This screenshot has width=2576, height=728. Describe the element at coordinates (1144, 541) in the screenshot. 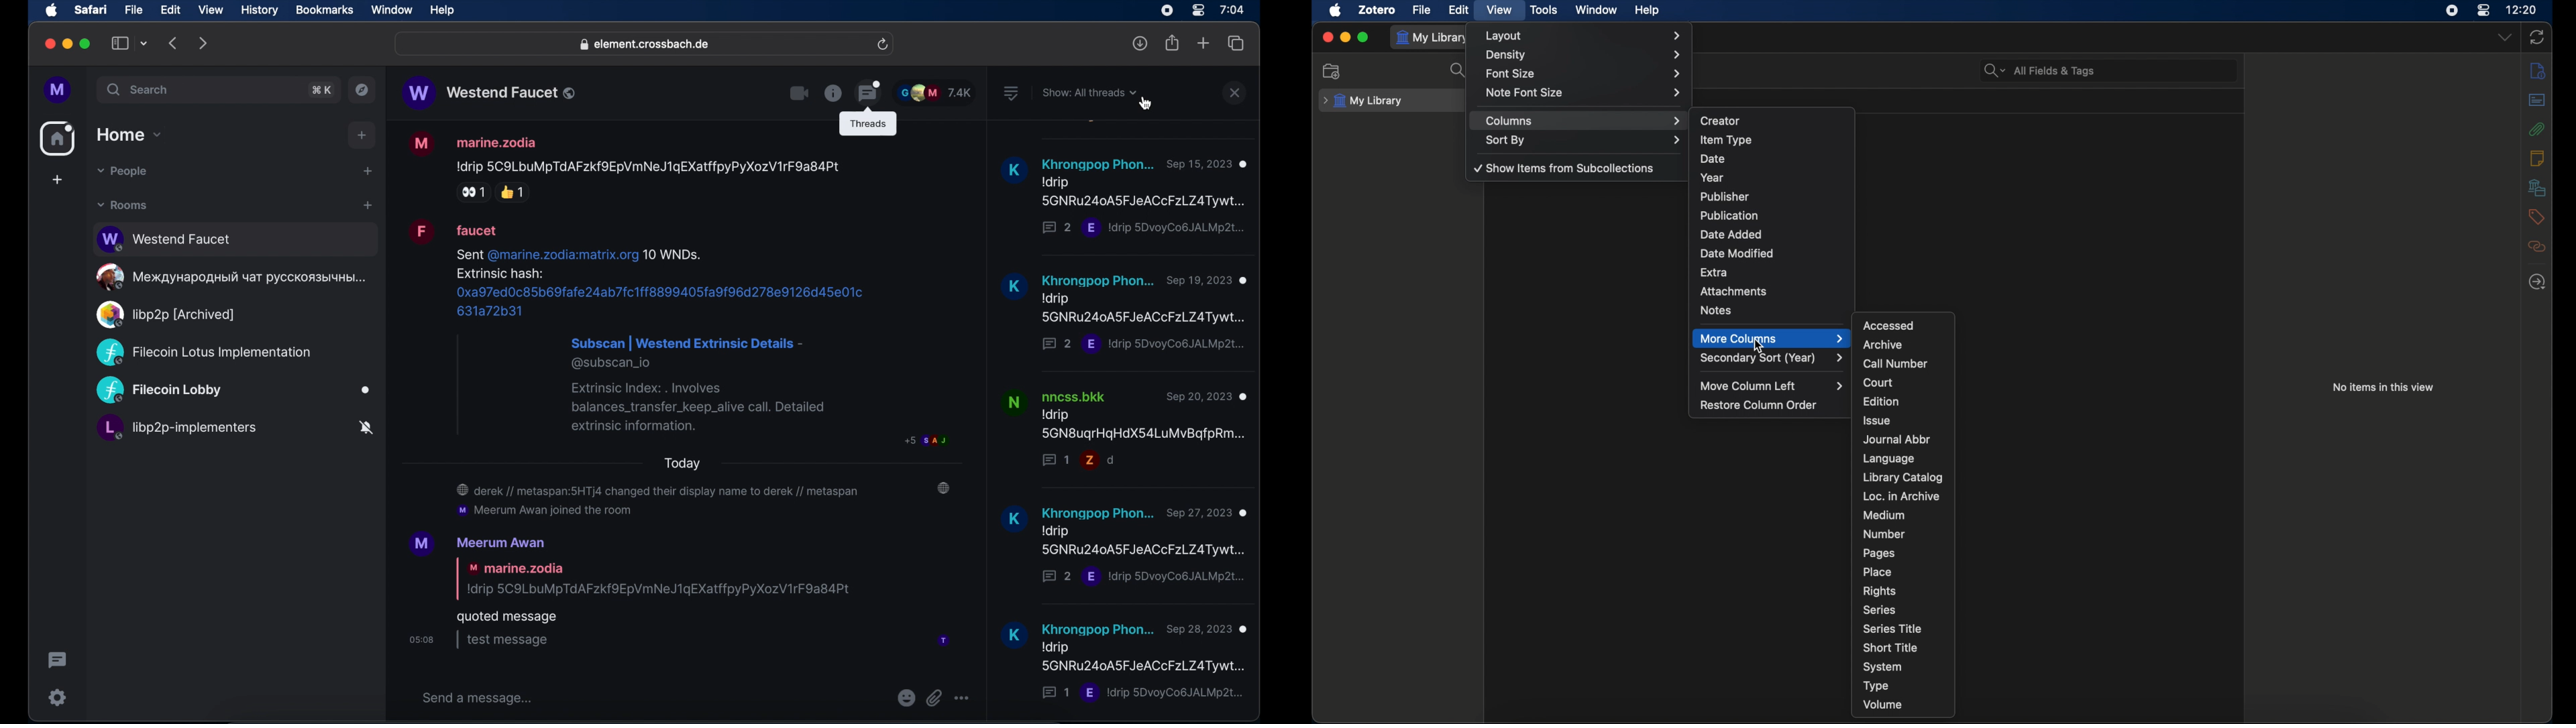

I see `Idrip
5GNRu240A5FJeACcFzLZ4Tywt...` at that location.